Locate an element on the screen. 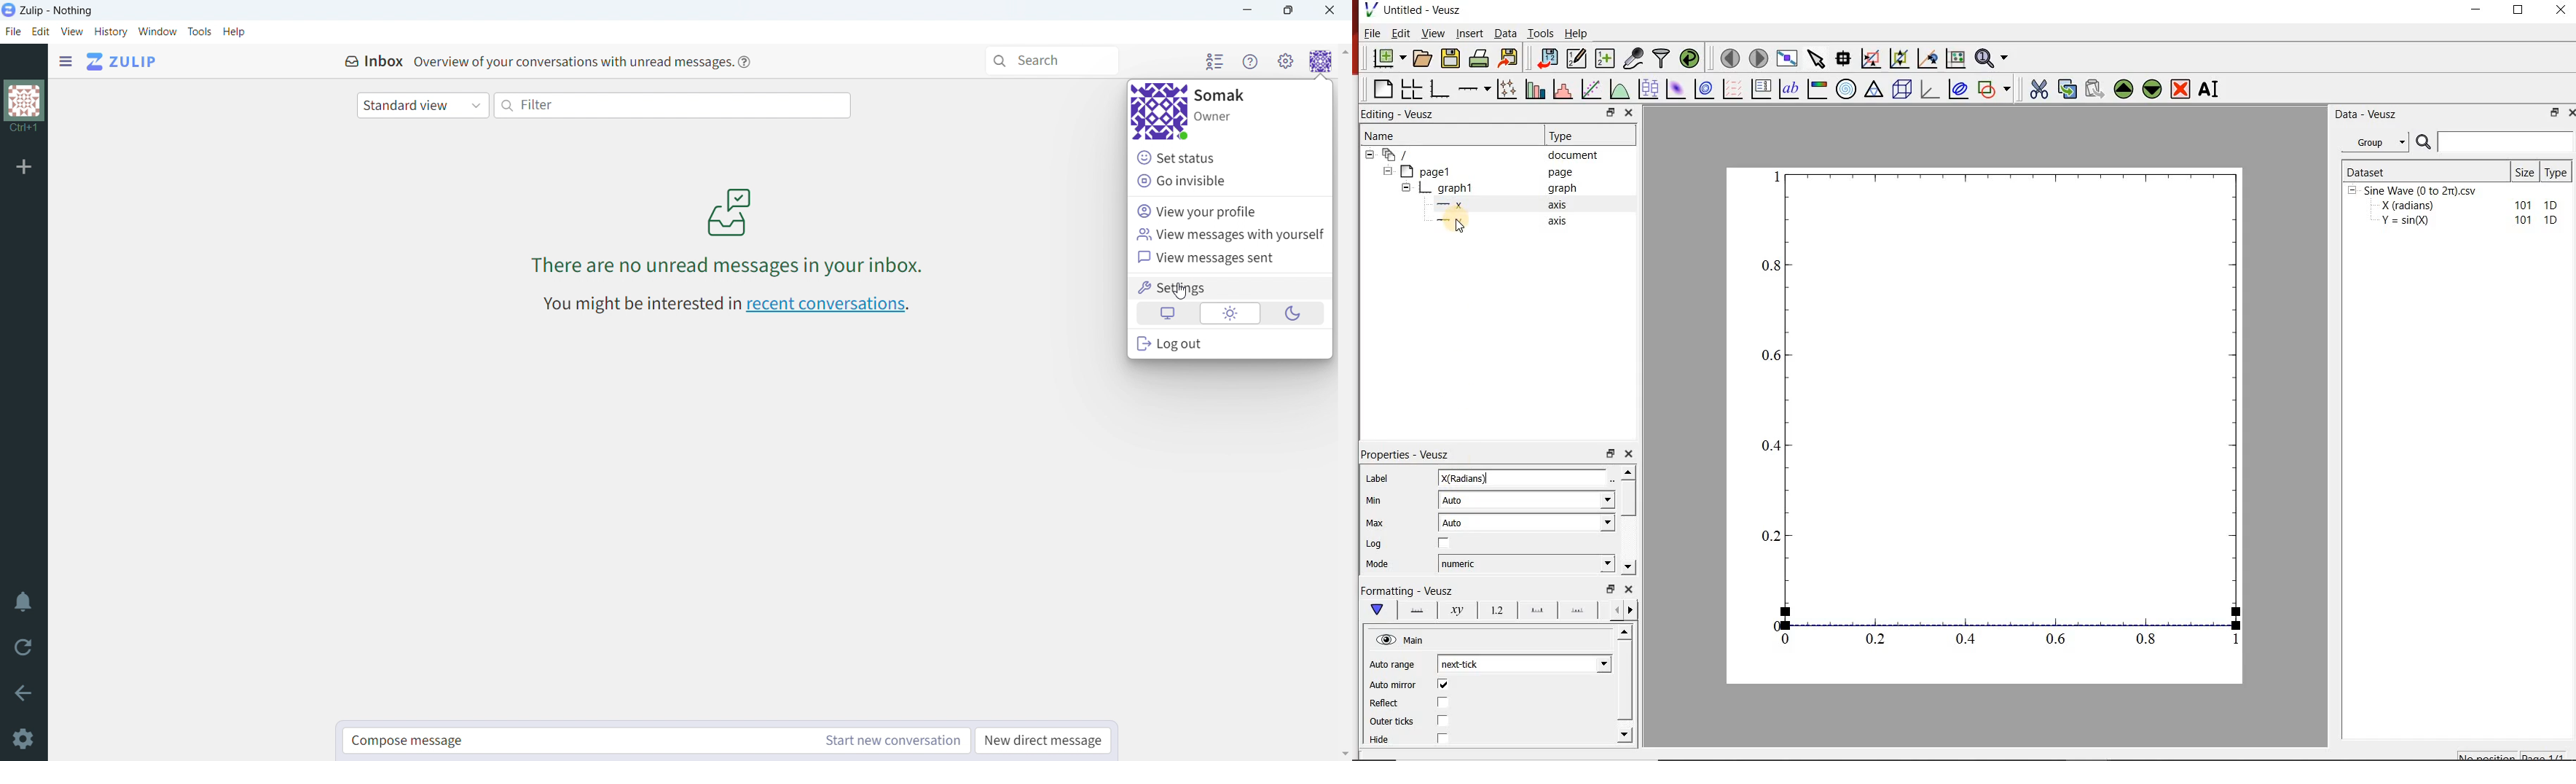 This screenshot has height=784, width=2576. go to next page is located at coordinates (1759, 57).